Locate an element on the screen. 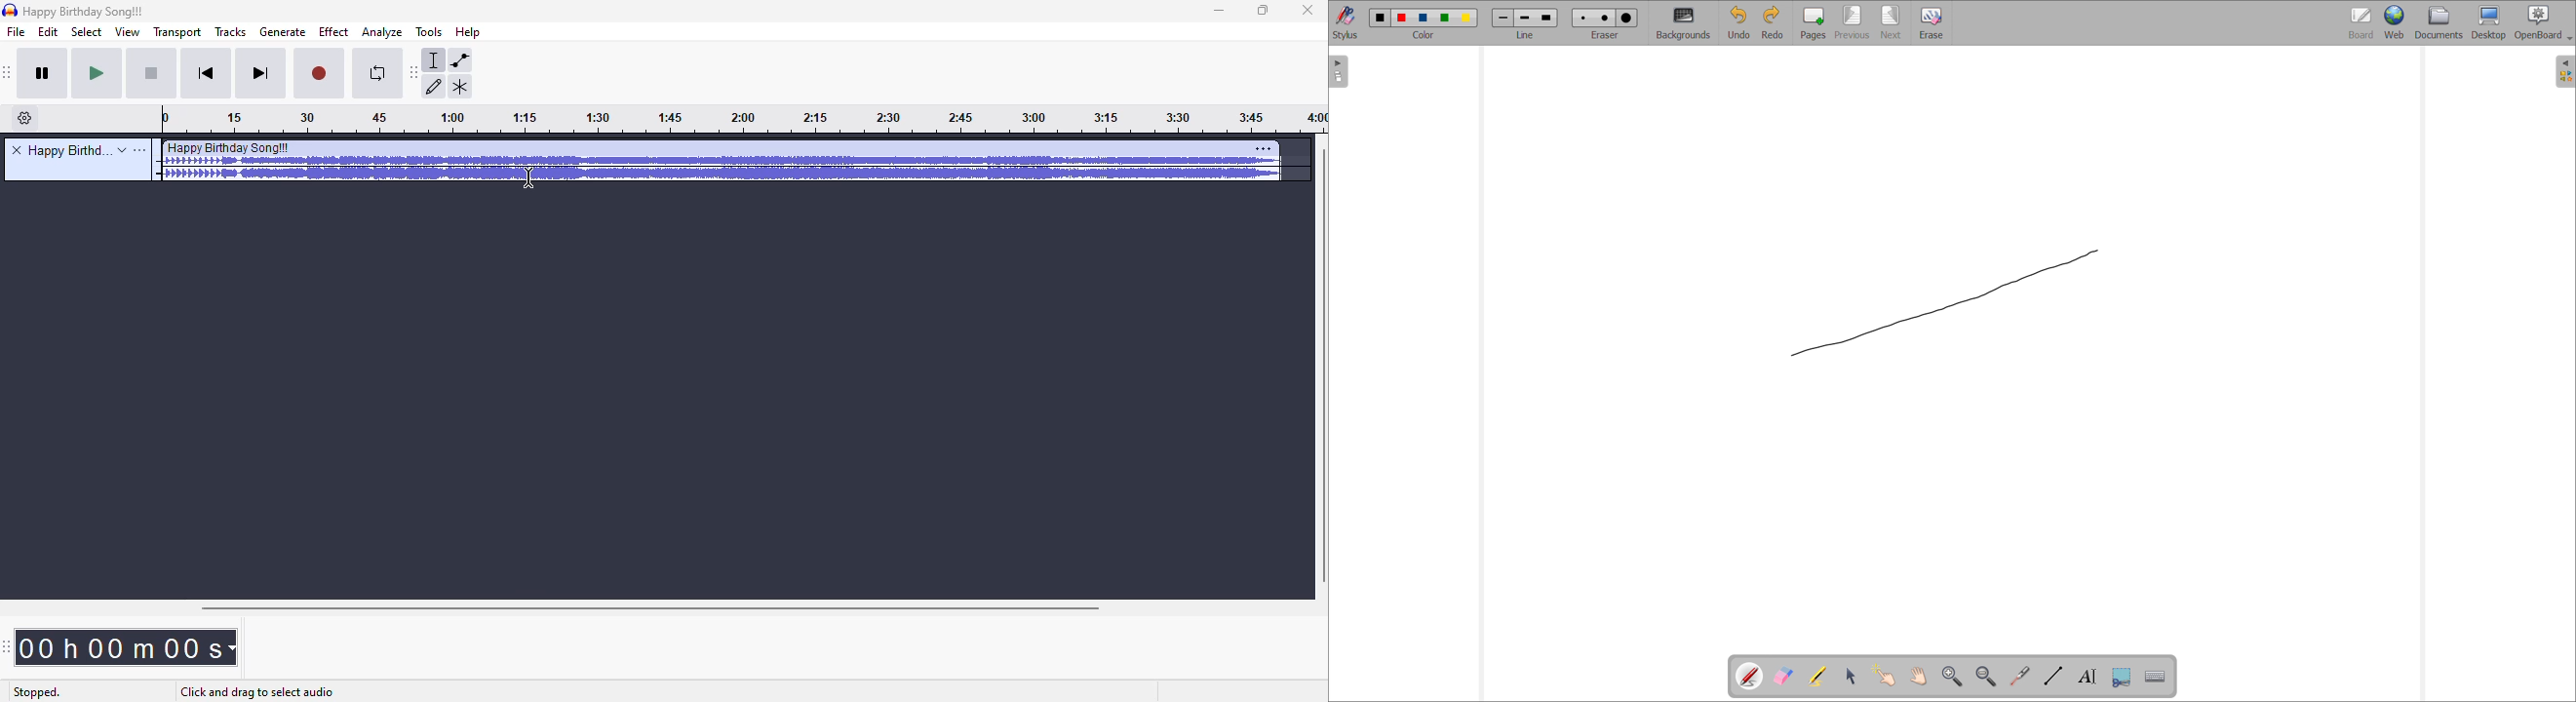  title is located at coordinates (70, 150).